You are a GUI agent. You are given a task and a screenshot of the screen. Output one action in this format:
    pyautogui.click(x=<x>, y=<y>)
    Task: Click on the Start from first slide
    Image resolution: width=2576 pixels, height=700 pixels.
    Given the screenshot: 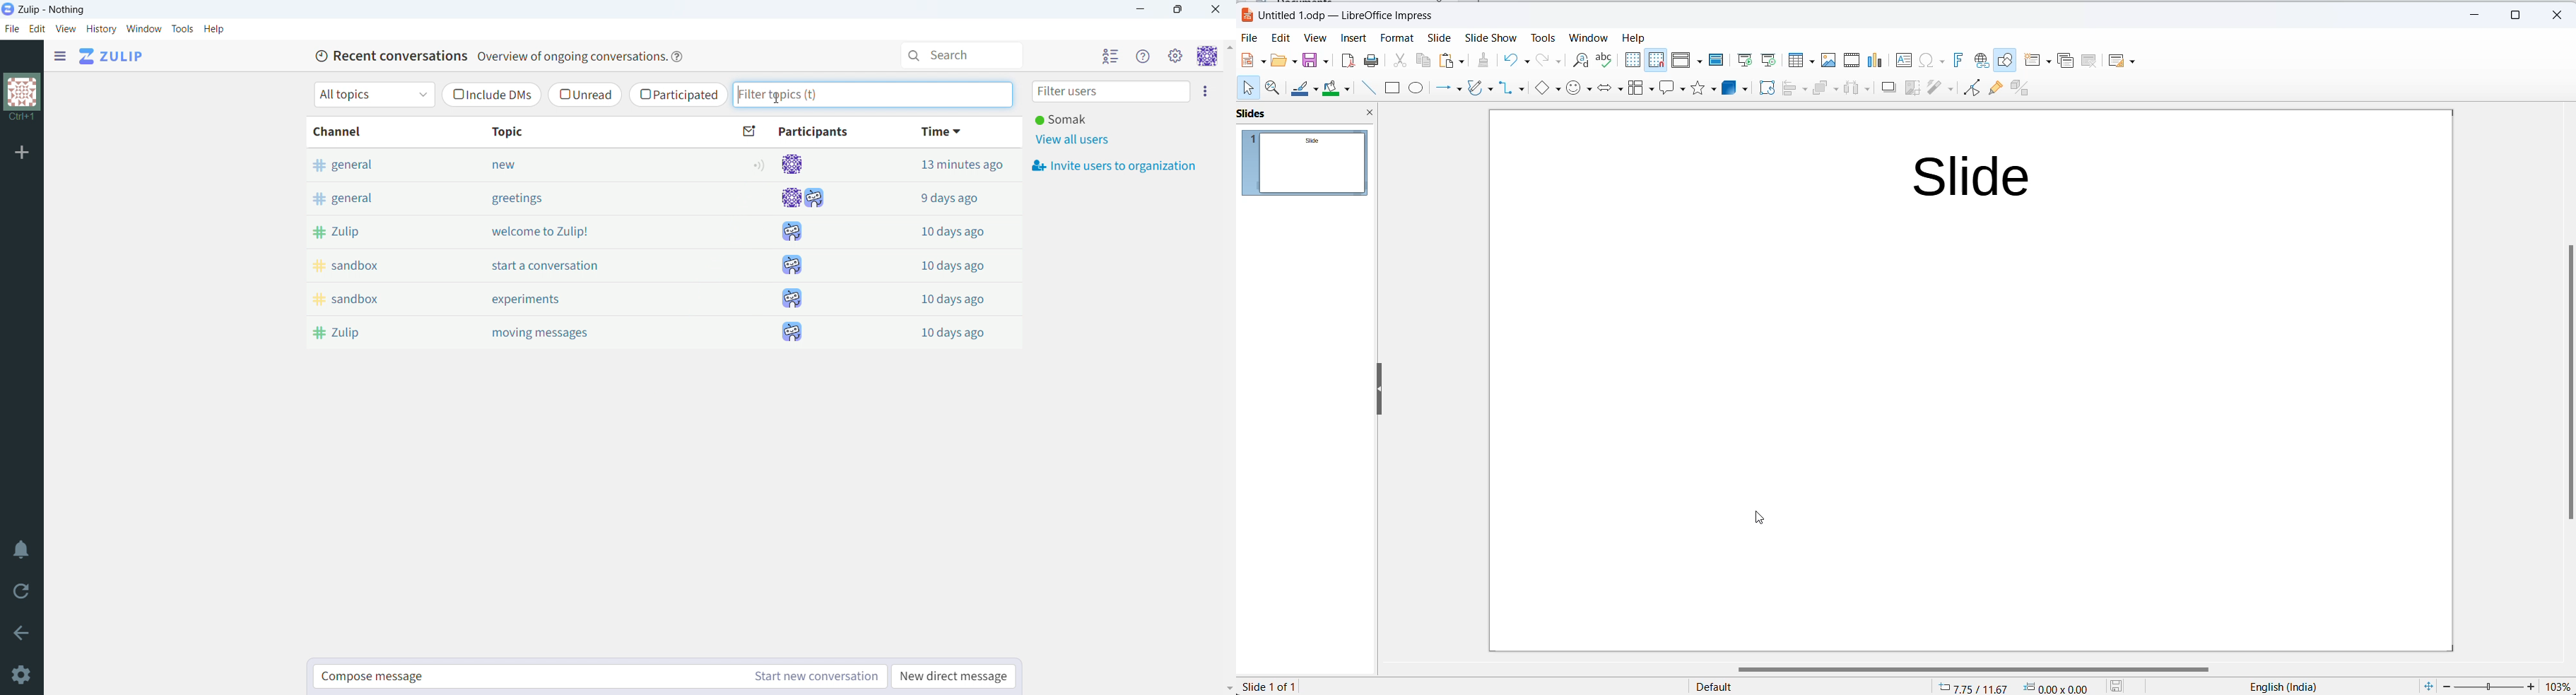 What is the action you would take?
    pyautogui.click(x=1742, y=60)
    